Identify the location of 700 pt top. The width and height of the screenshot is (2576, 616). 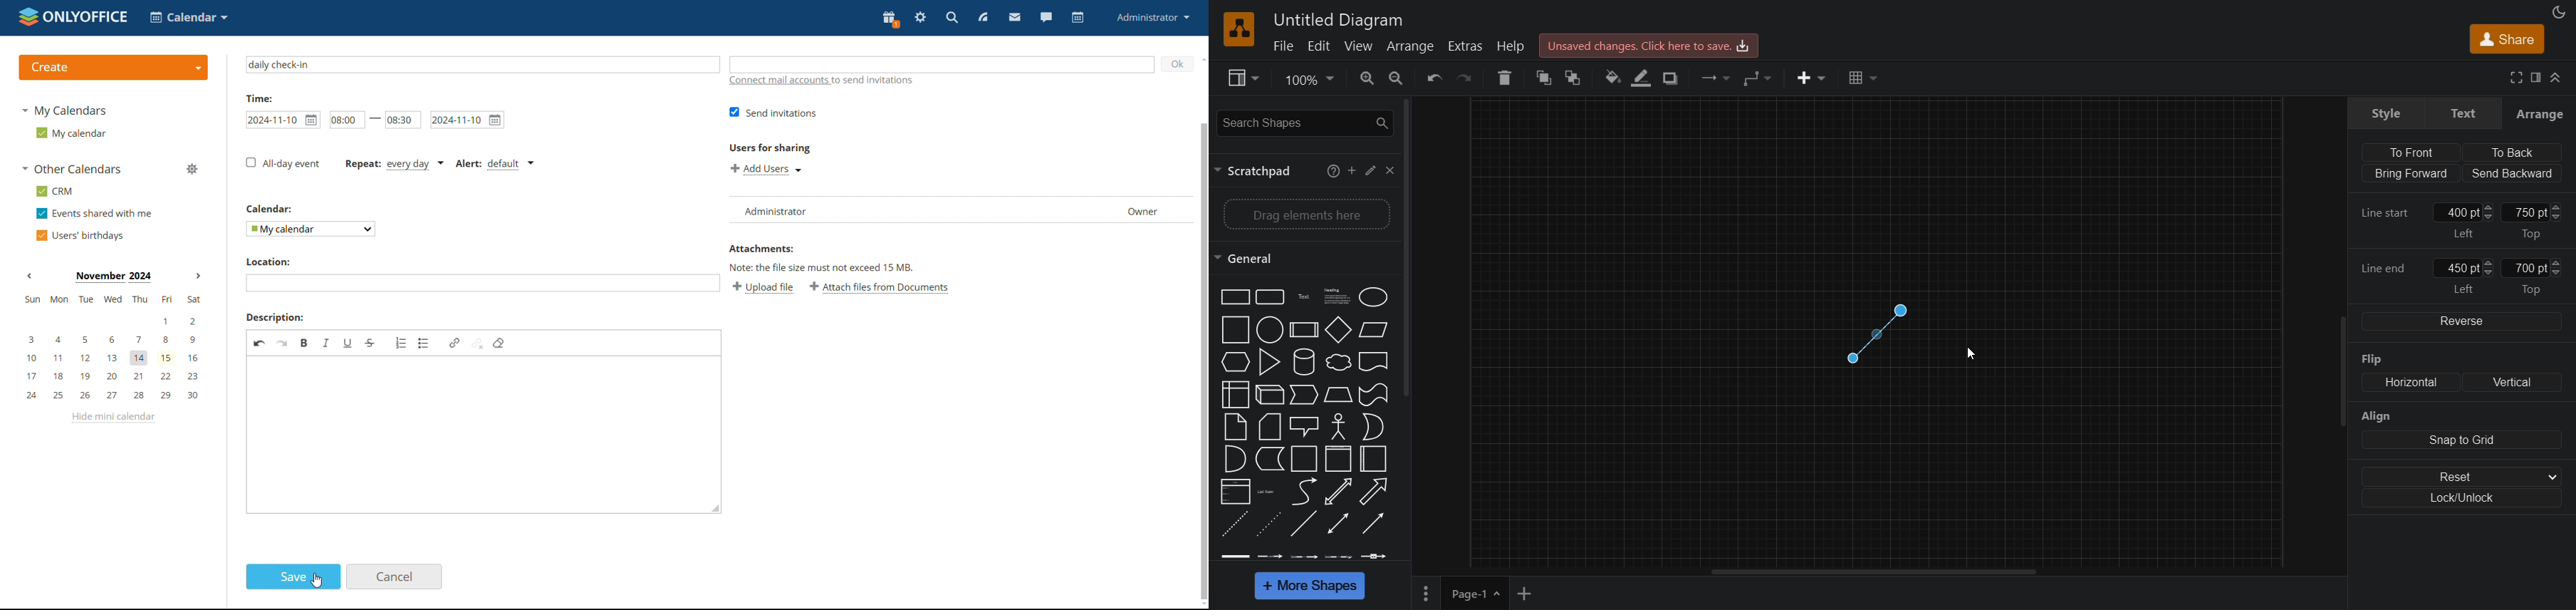
(2542, 276).